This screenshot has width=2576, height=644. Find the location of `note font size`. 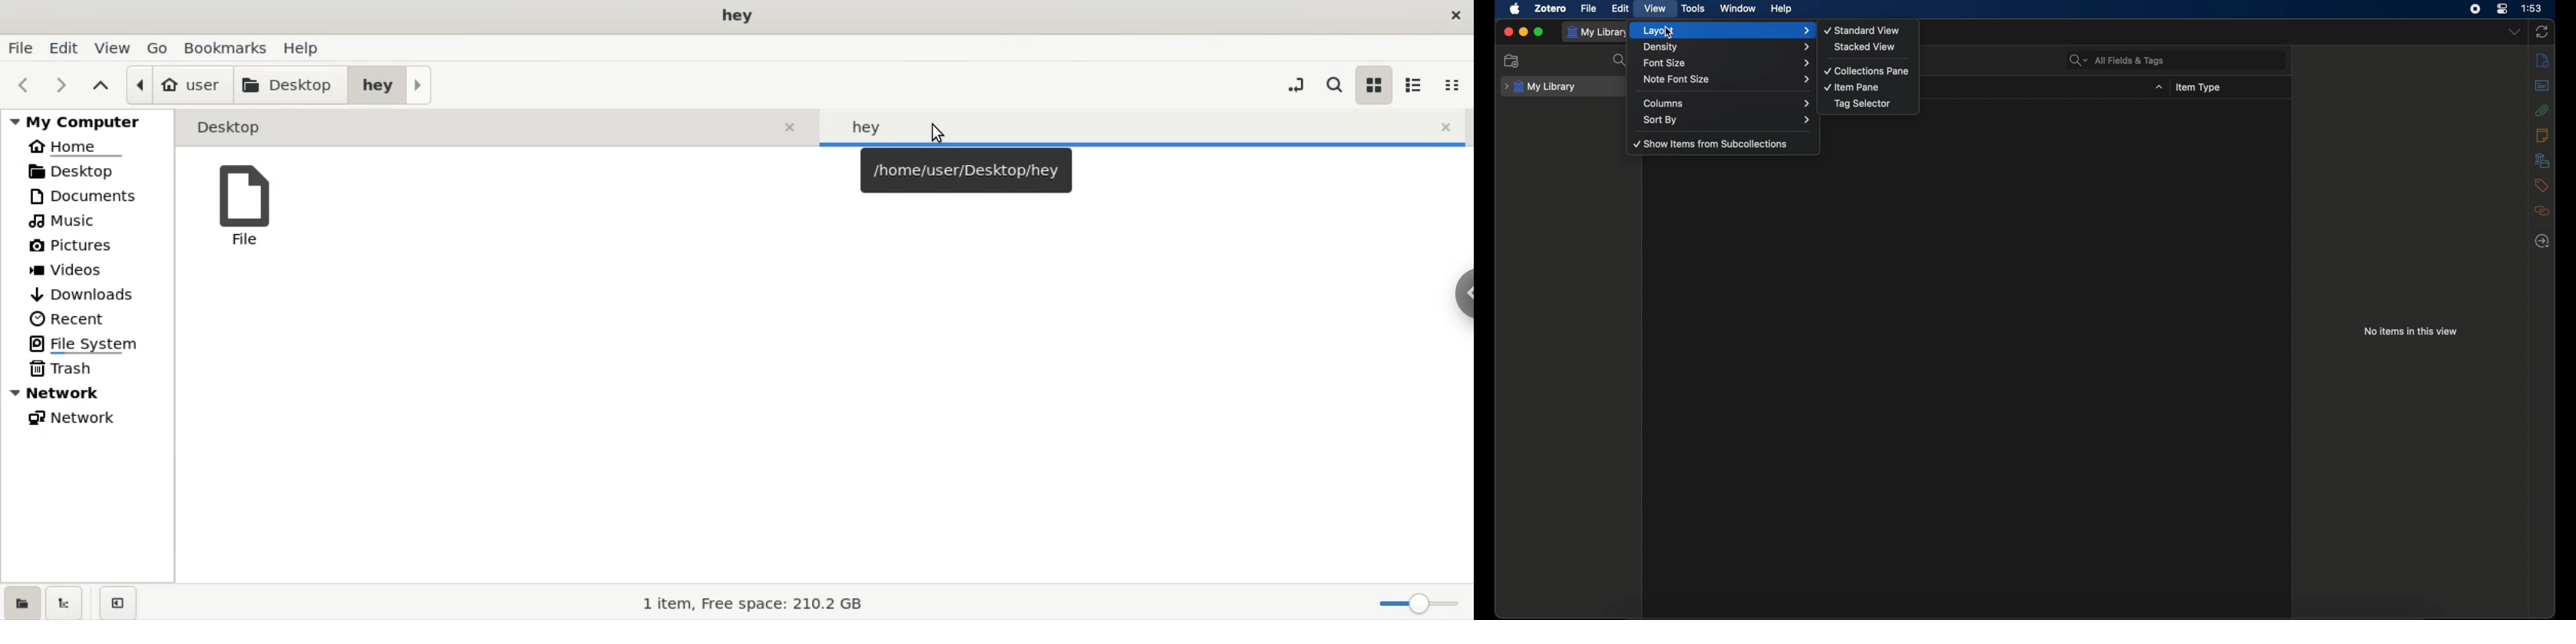

note font size is located at coordinates (1728, 79).